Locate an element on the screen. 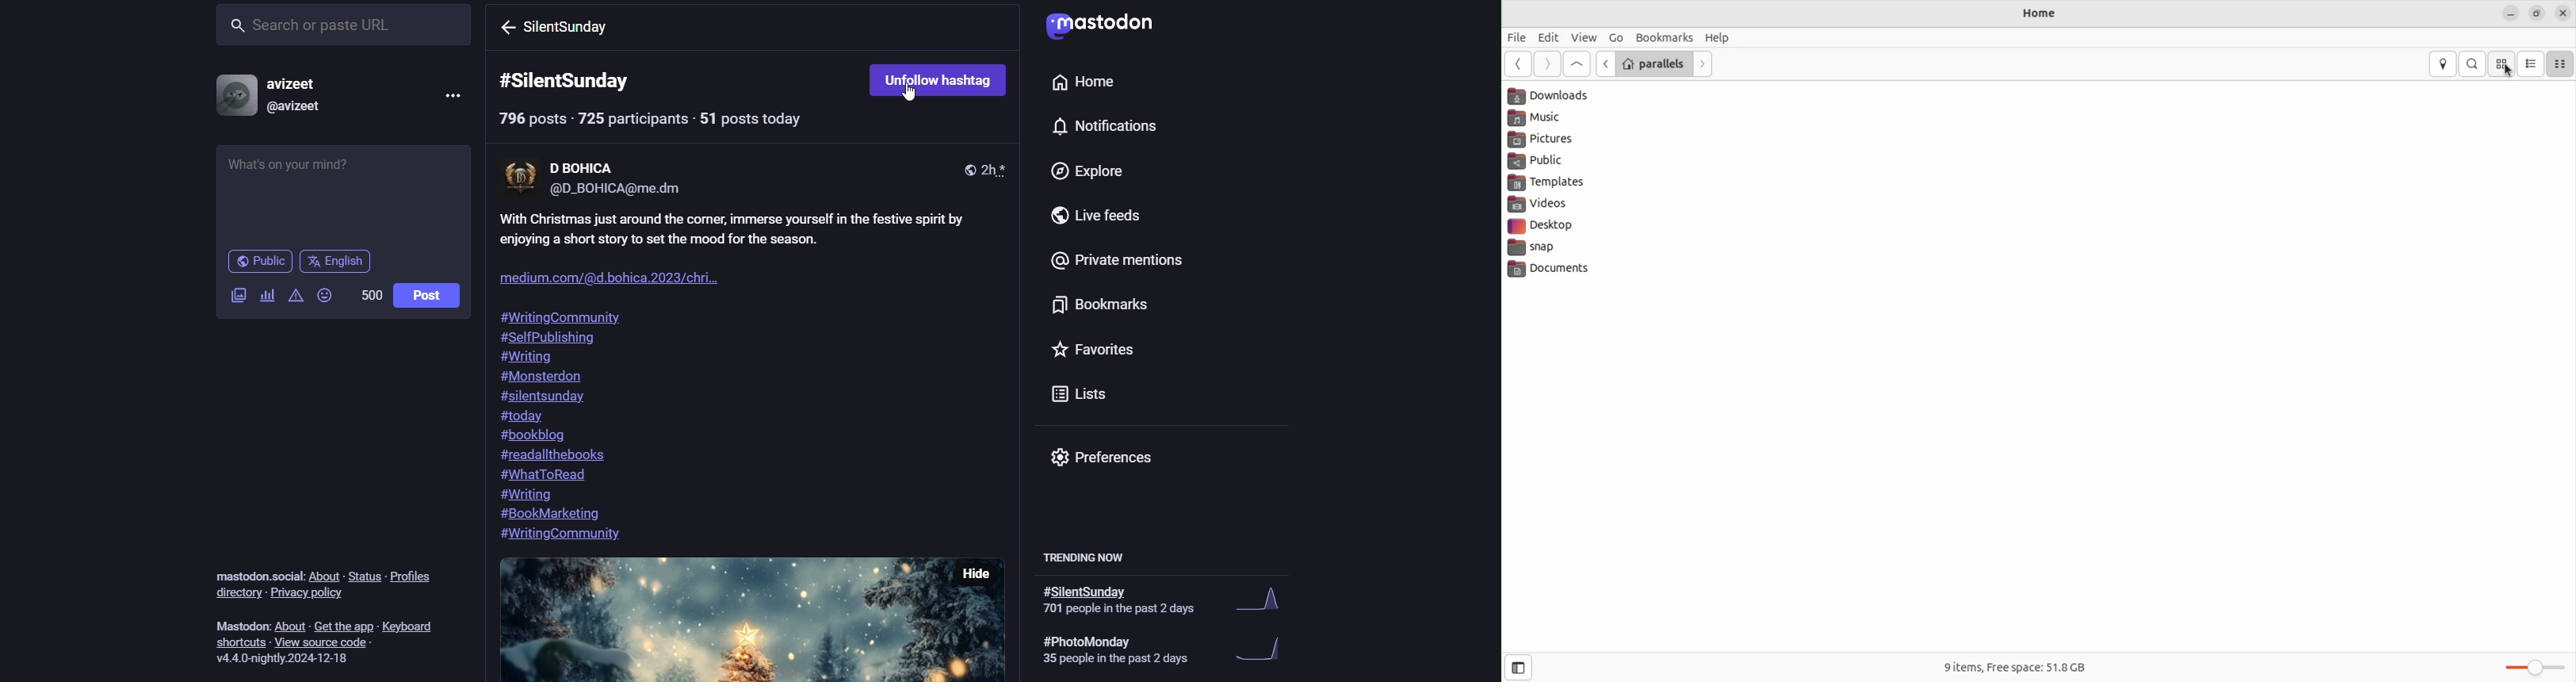 This screenshot has width=2576, height=700. profiles is located at coordinates (418, 579).